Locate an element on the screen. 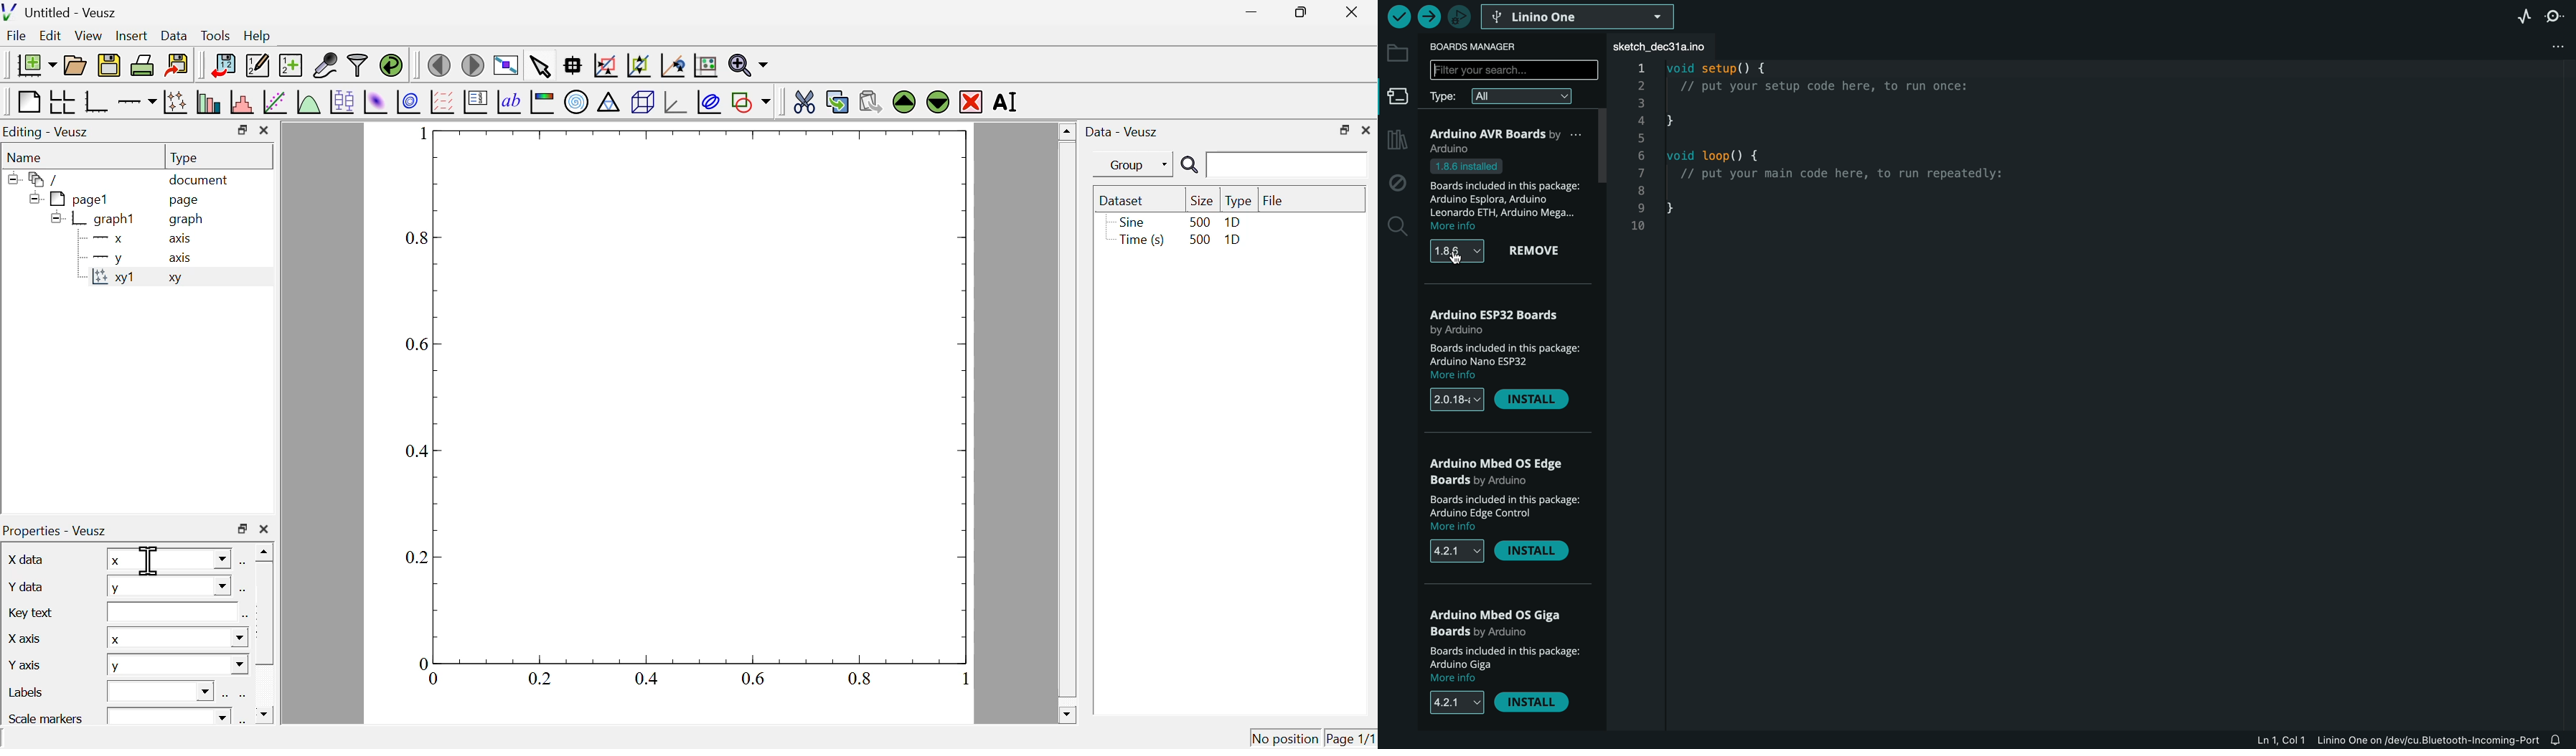 This screenshot has height=756, width=2576. x data is located at coordinates (29, 559).